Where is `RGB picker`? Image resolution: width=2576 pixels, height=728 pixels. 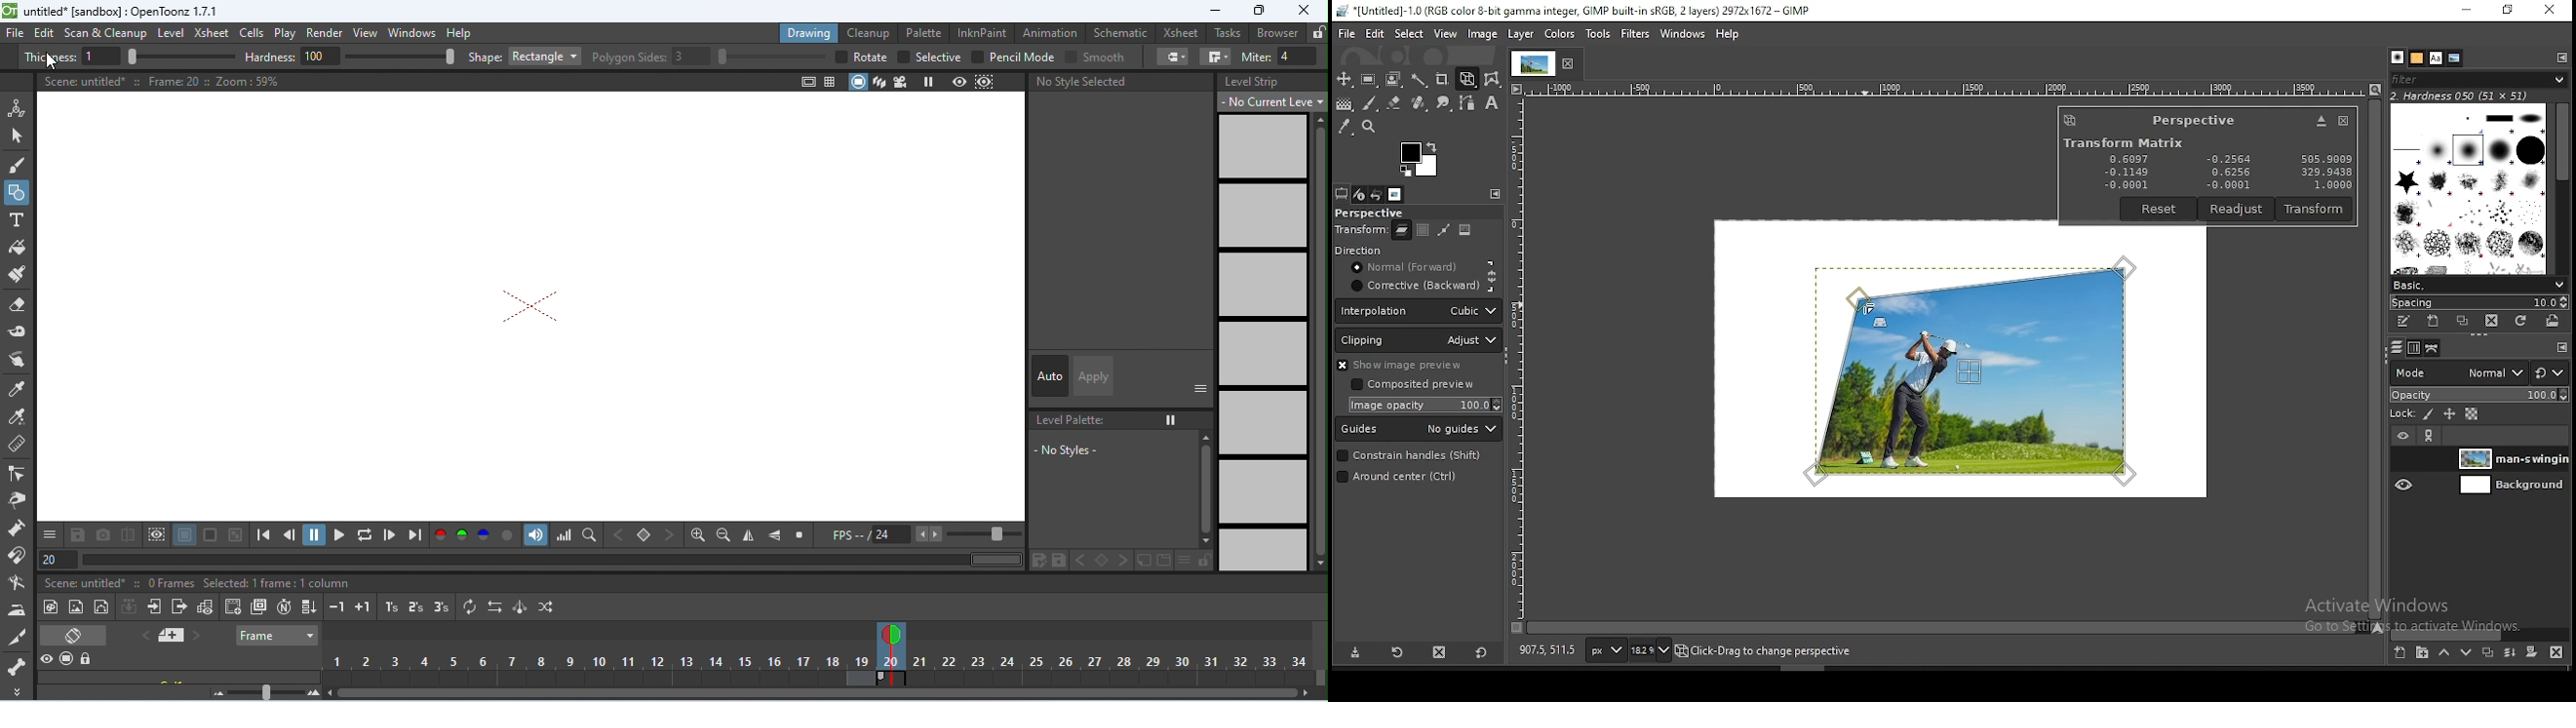 RGB picker is located at coordinates (18, 415).